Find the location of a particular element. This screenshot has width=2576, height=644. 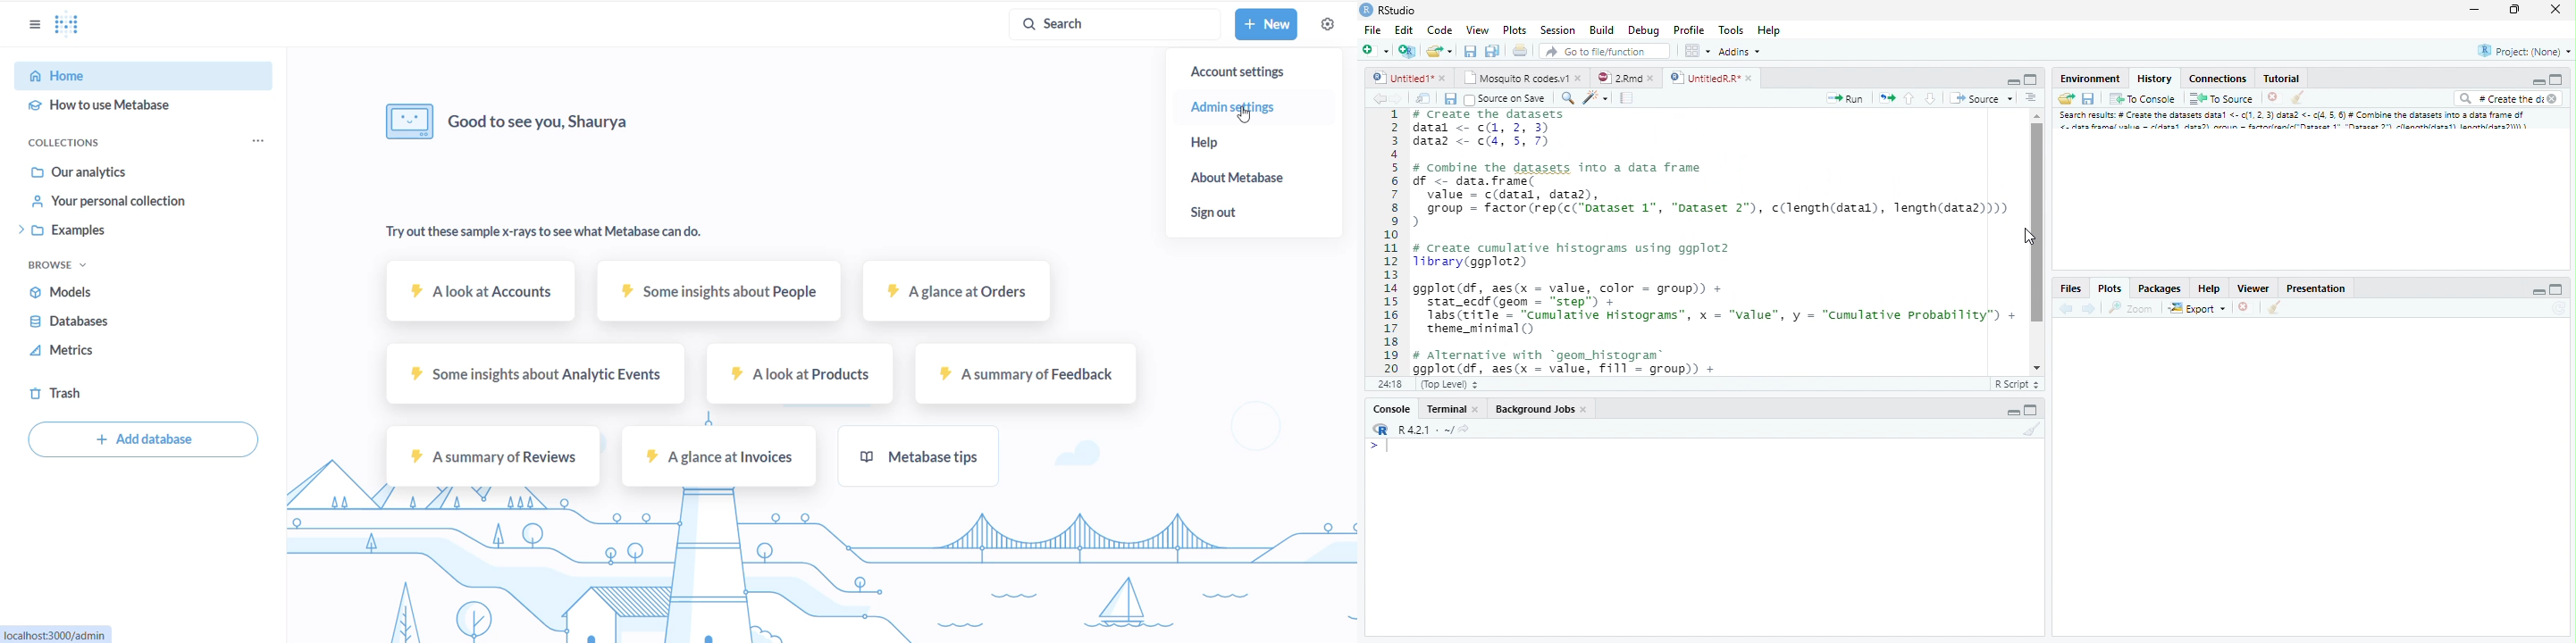

Print is located at coordinates (1523, 51).